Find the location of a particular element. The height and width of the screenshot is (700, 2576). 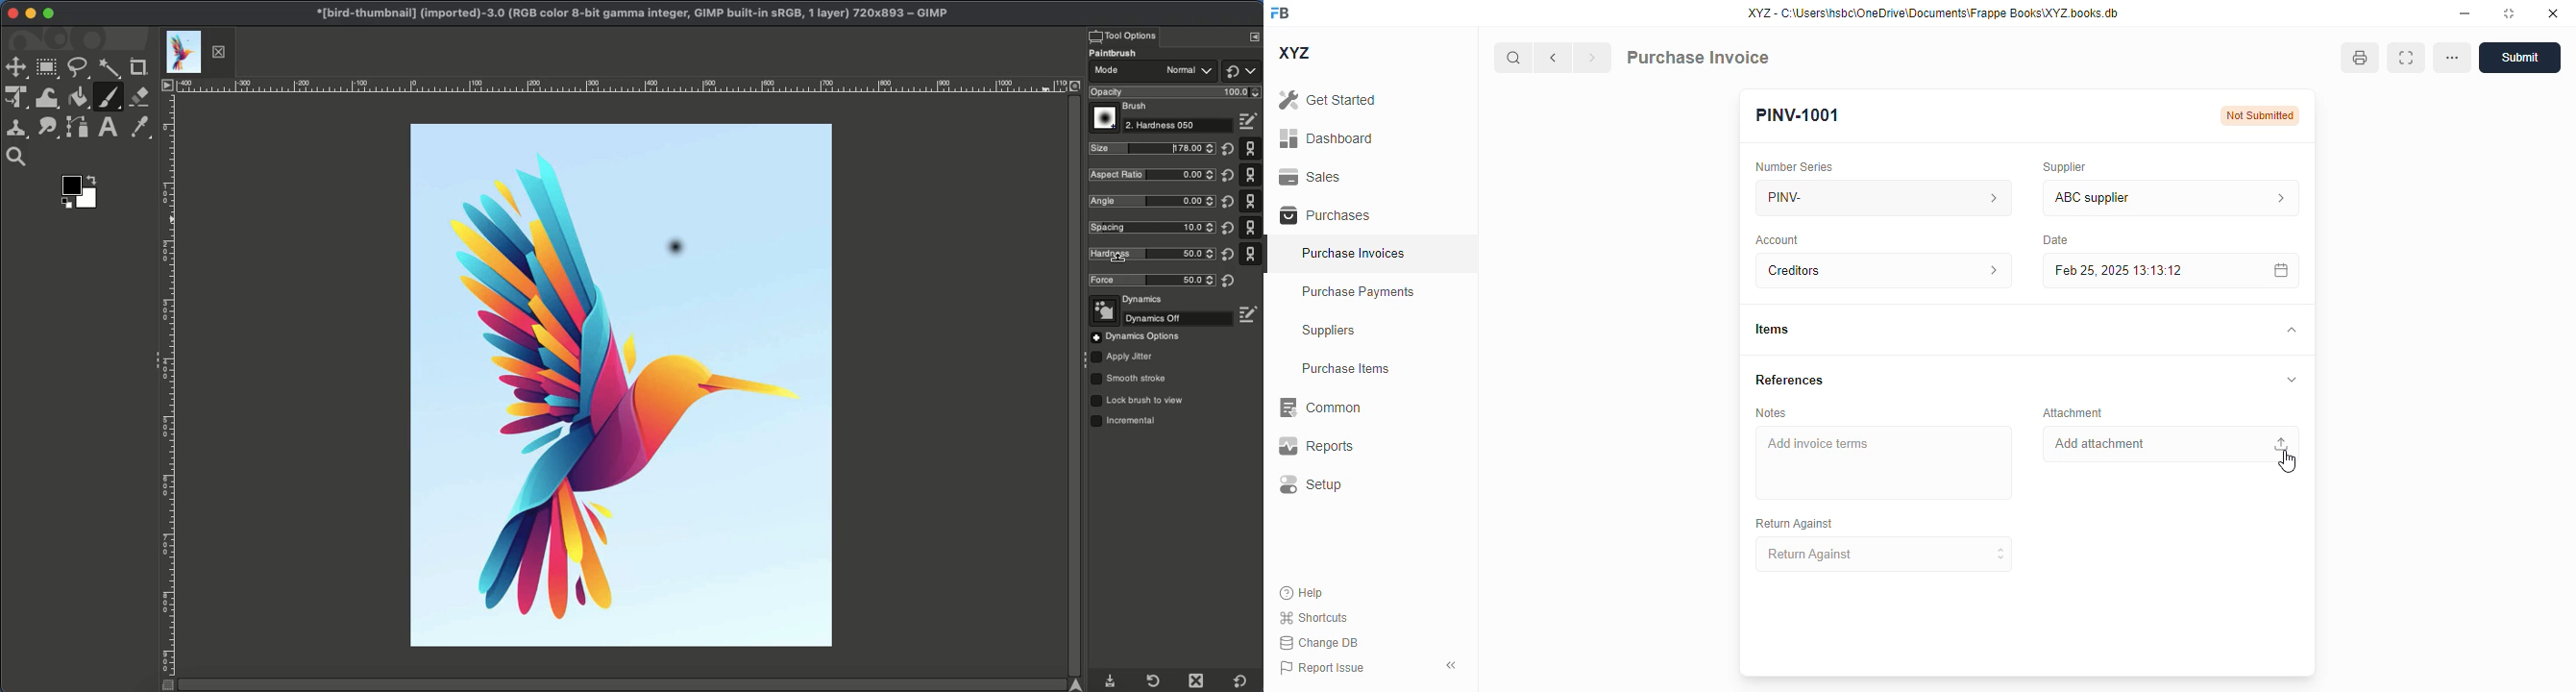

XYZ - C:\Users\hsbc\OneDrive\Documents\Frappe Books\XYZ books.db is located at coordinates (1933, 12).